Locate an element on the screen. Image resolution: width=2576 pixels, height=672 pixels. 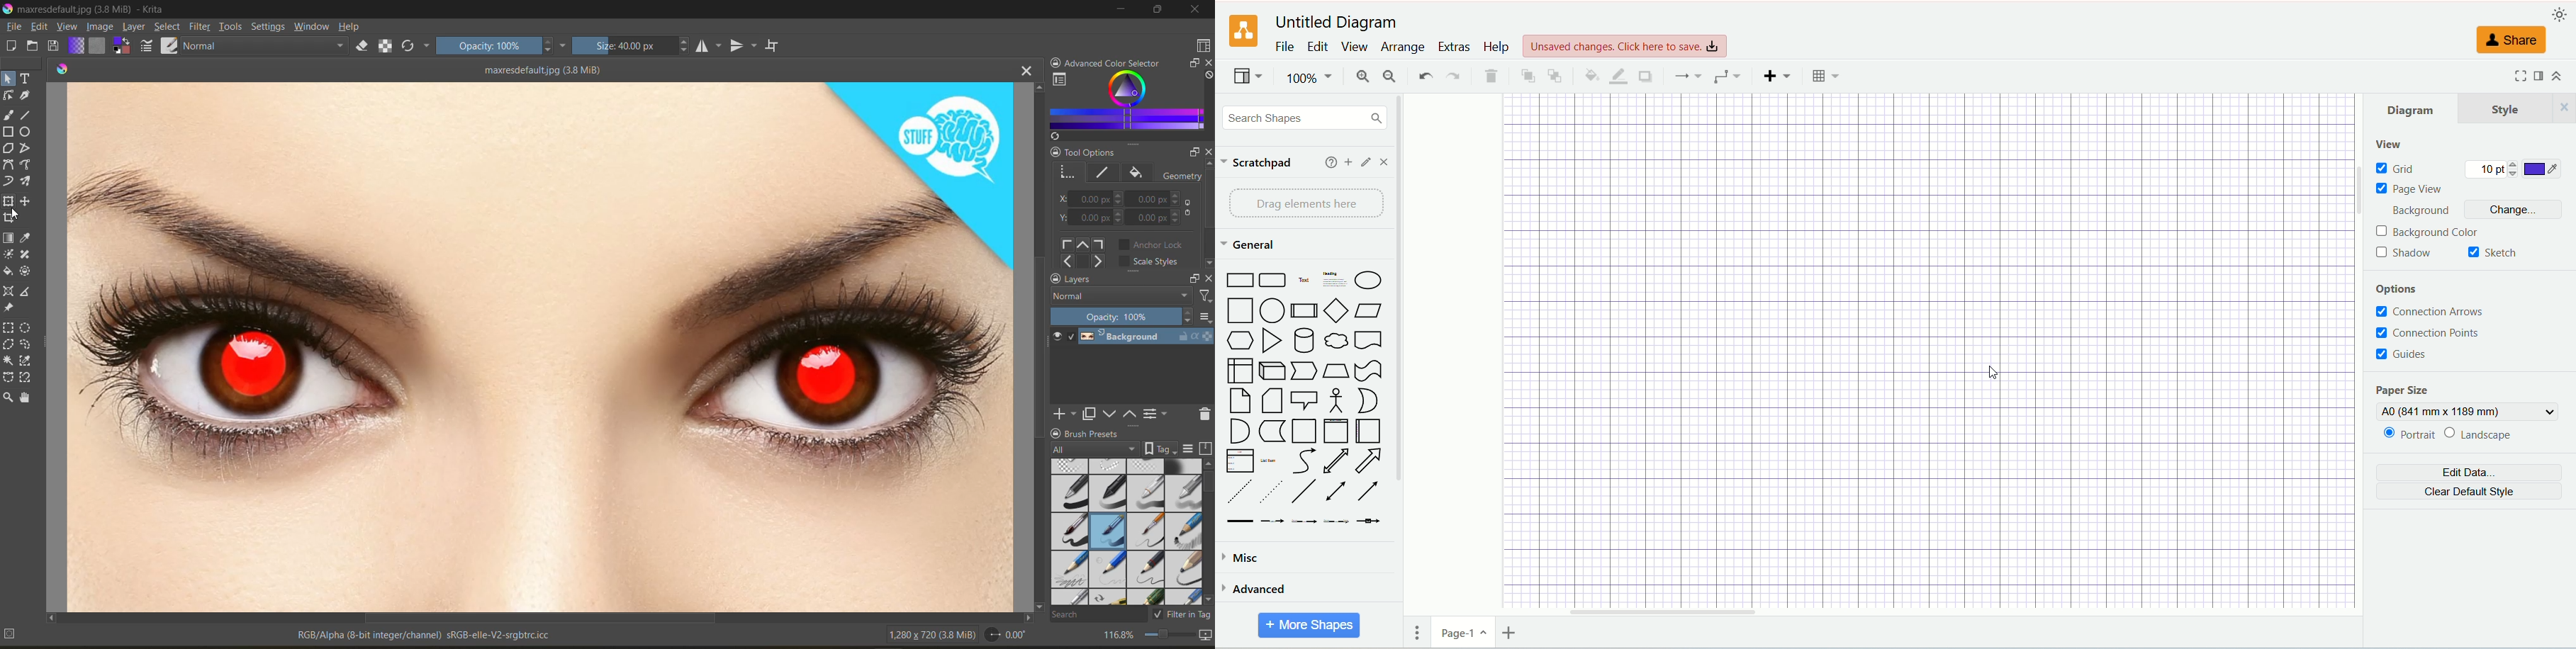
vertical scroll bar is located at coordinates (1208, 216).